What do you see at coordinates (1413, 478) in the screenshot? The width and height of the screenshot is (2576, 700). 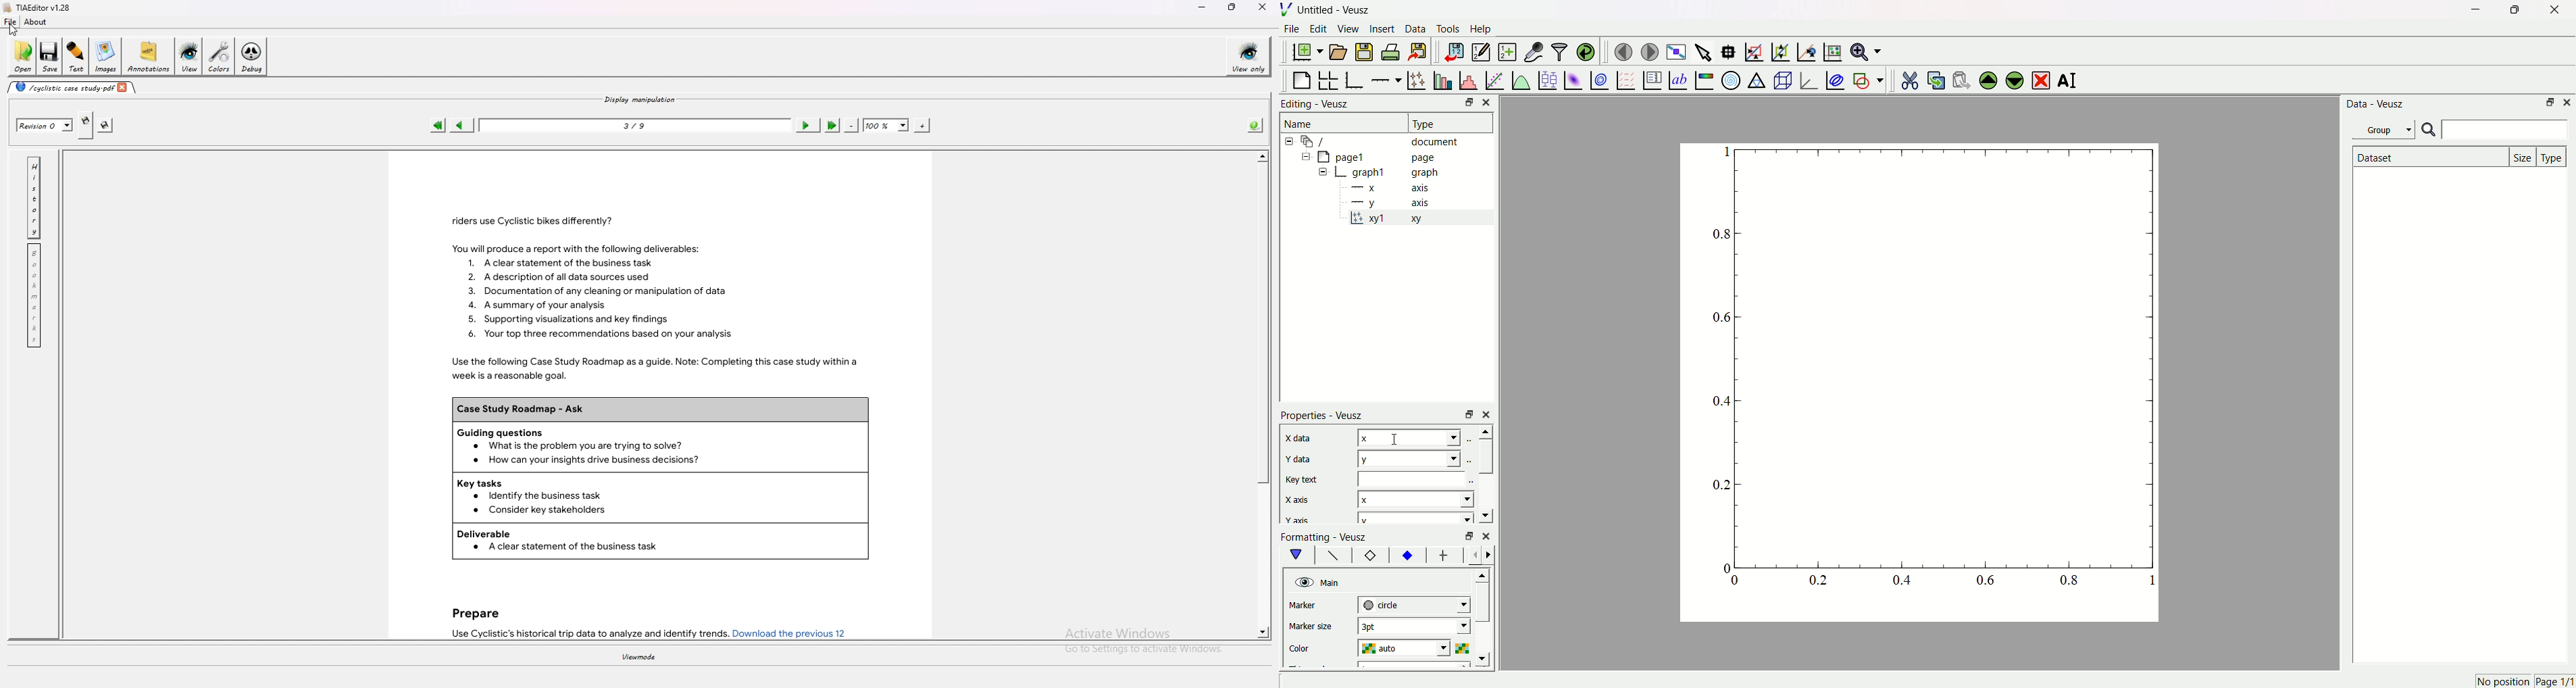 I see `Key text field` at bounding box center [1413, 478].